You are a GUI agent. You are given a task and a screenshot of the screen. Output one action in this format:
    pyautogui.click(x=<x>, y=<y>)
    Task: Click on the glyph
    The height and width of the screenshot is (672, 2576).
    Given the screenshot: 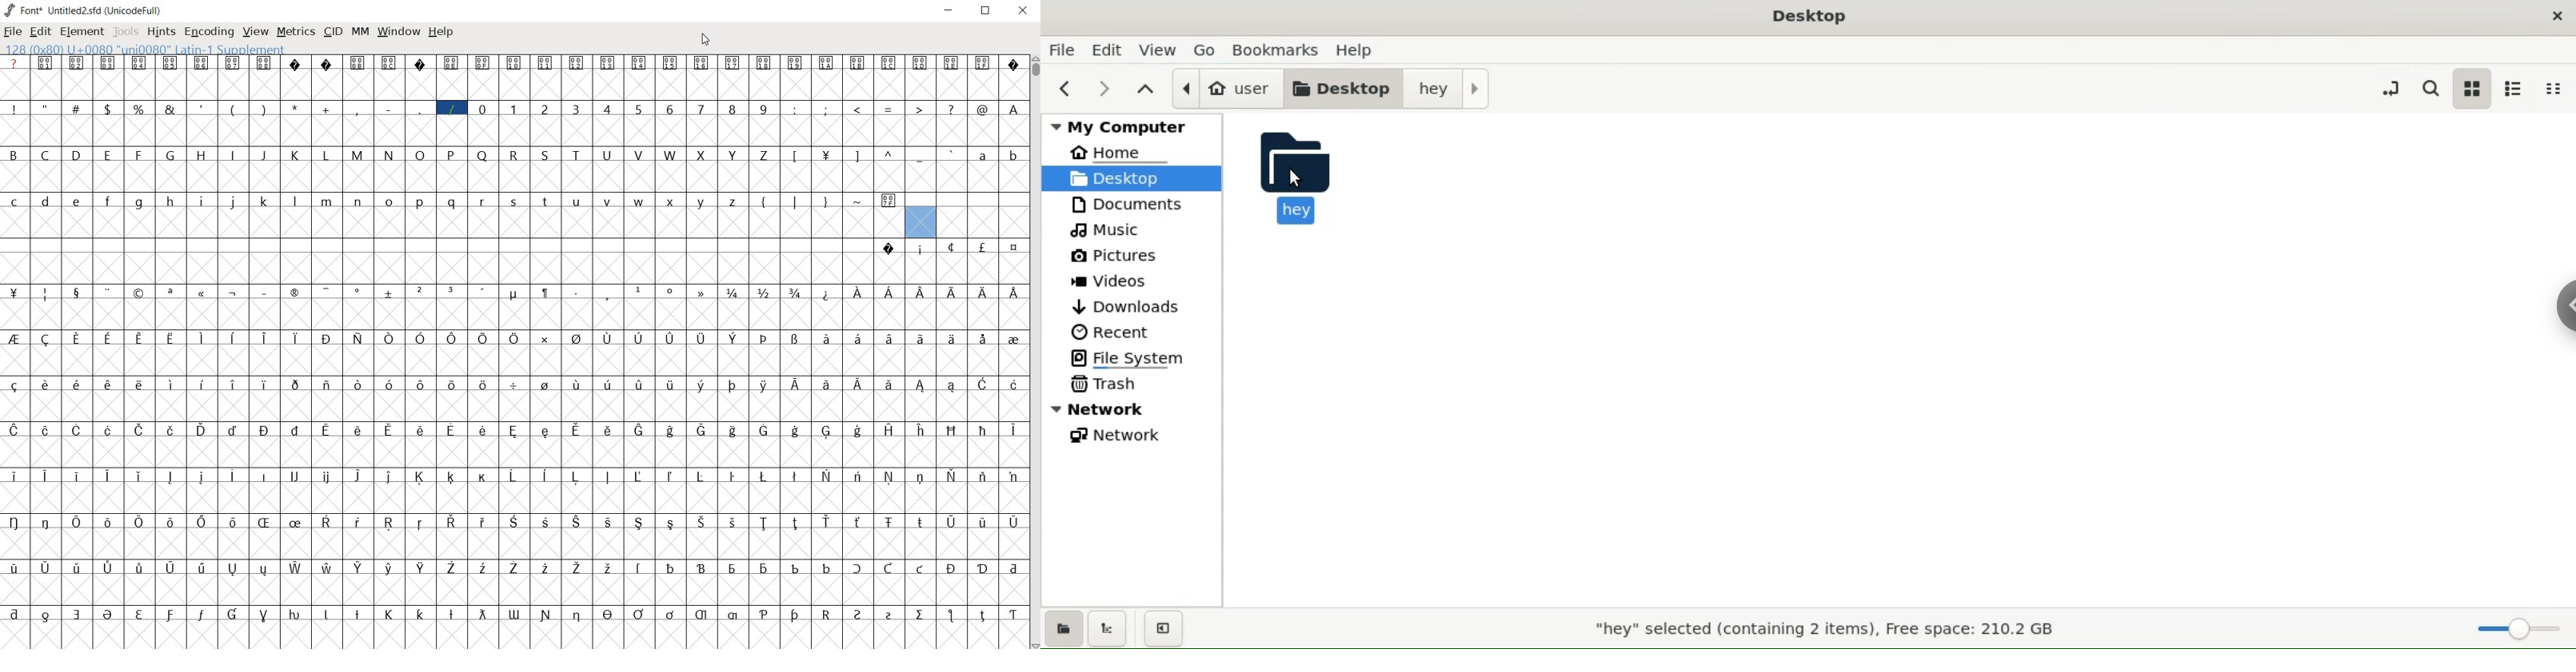 What is the action you would take?
    pyautogui.click(x=296, y=568)
    